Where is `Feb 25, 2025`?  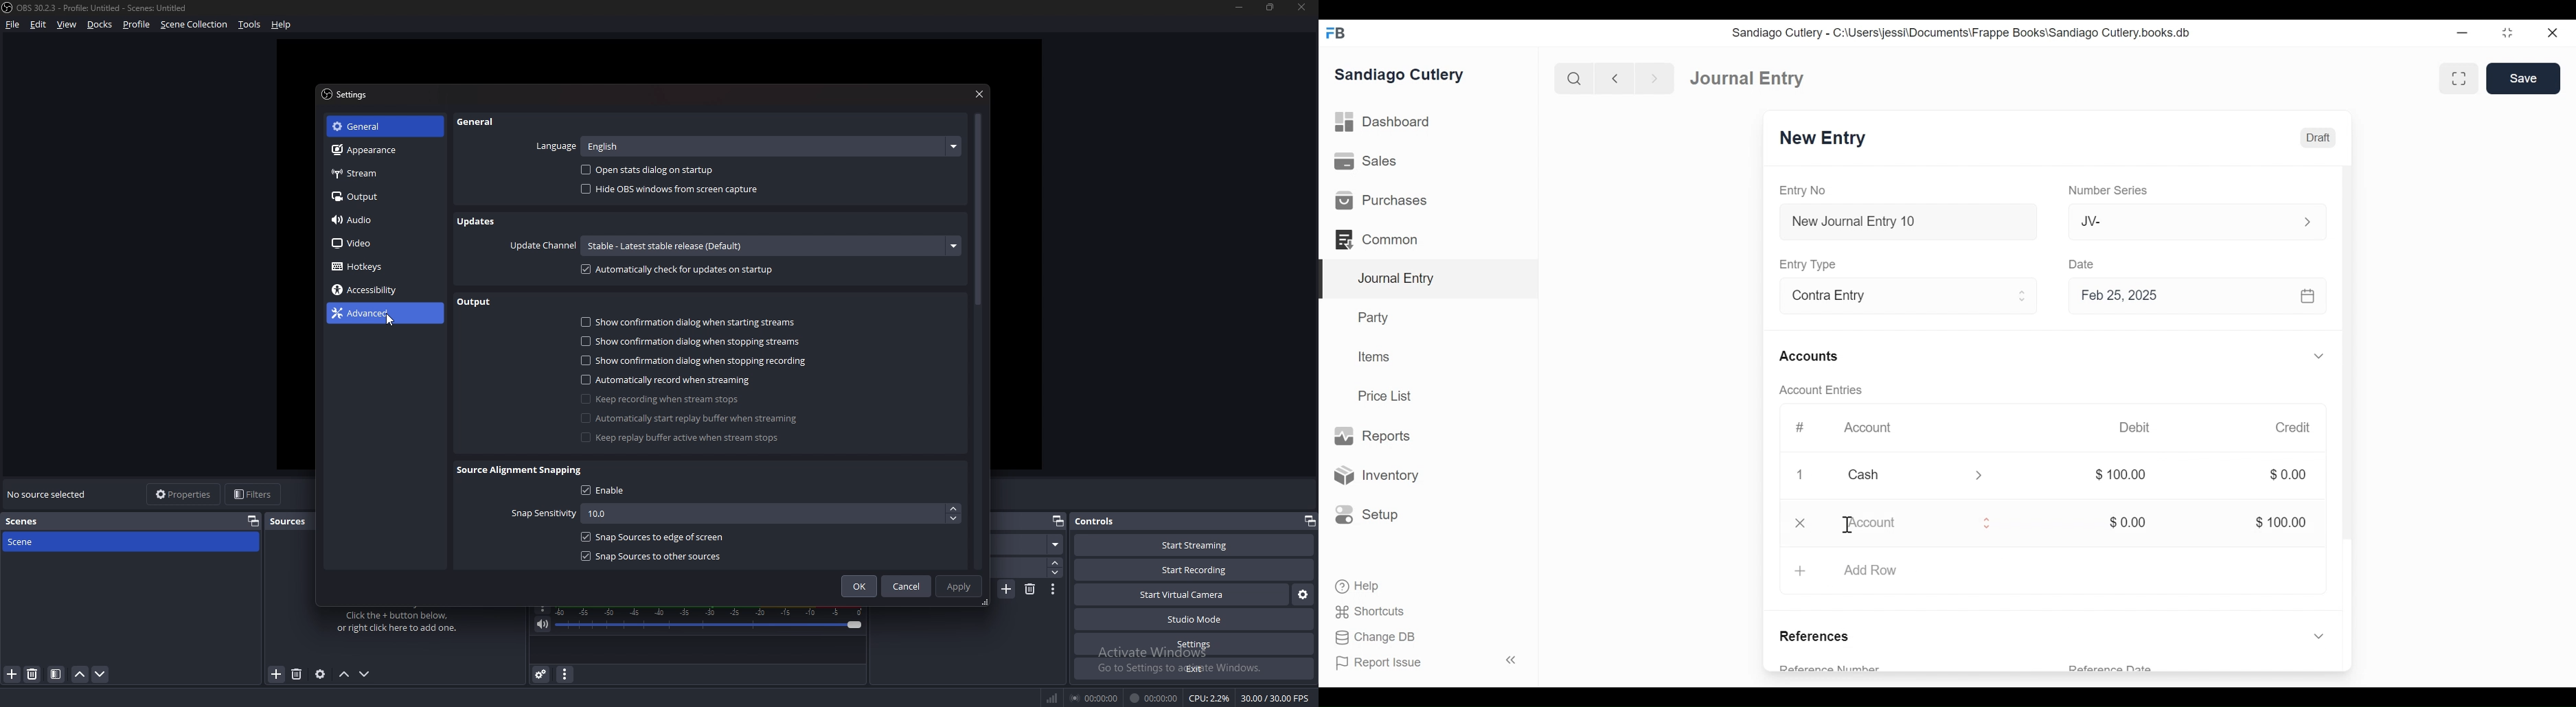 Feb 25, 2025 is located at coordinates (2199, 299).